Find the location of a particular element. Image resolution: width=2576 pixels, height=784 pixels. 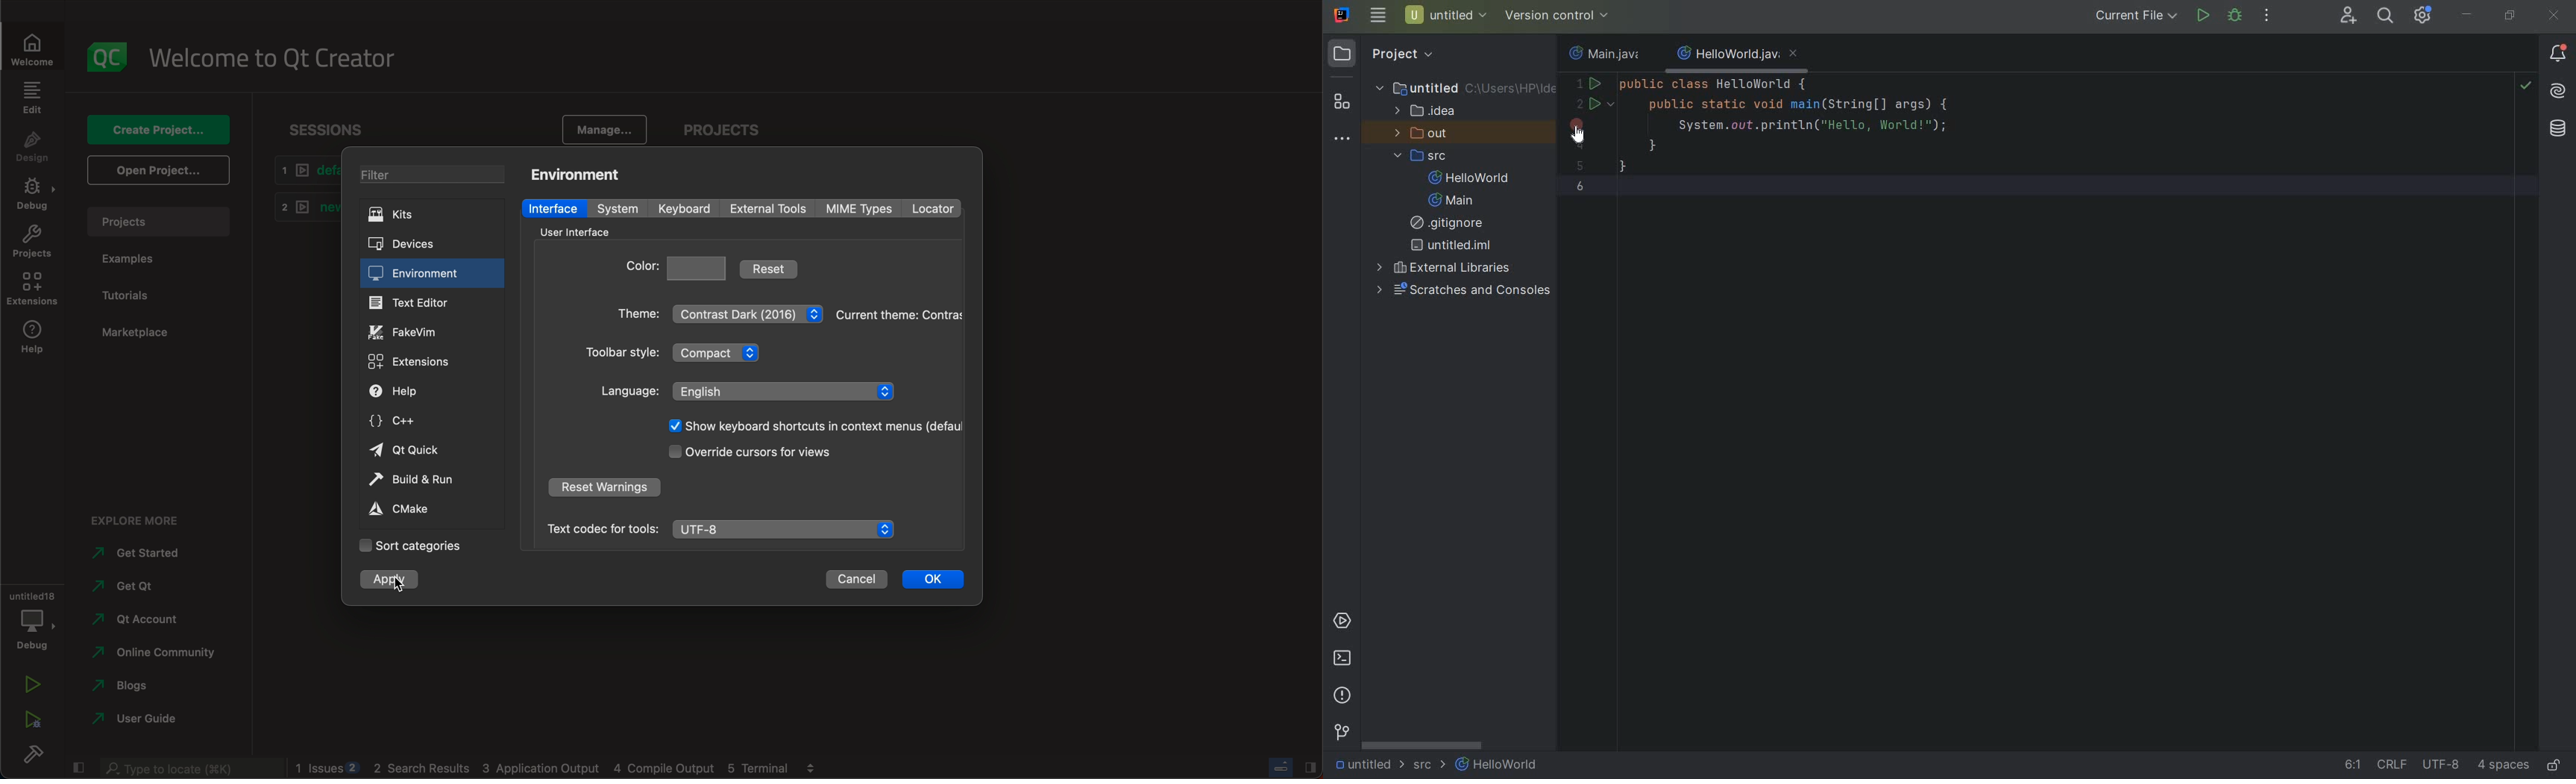

current file is located at coordinates (2138, 16).